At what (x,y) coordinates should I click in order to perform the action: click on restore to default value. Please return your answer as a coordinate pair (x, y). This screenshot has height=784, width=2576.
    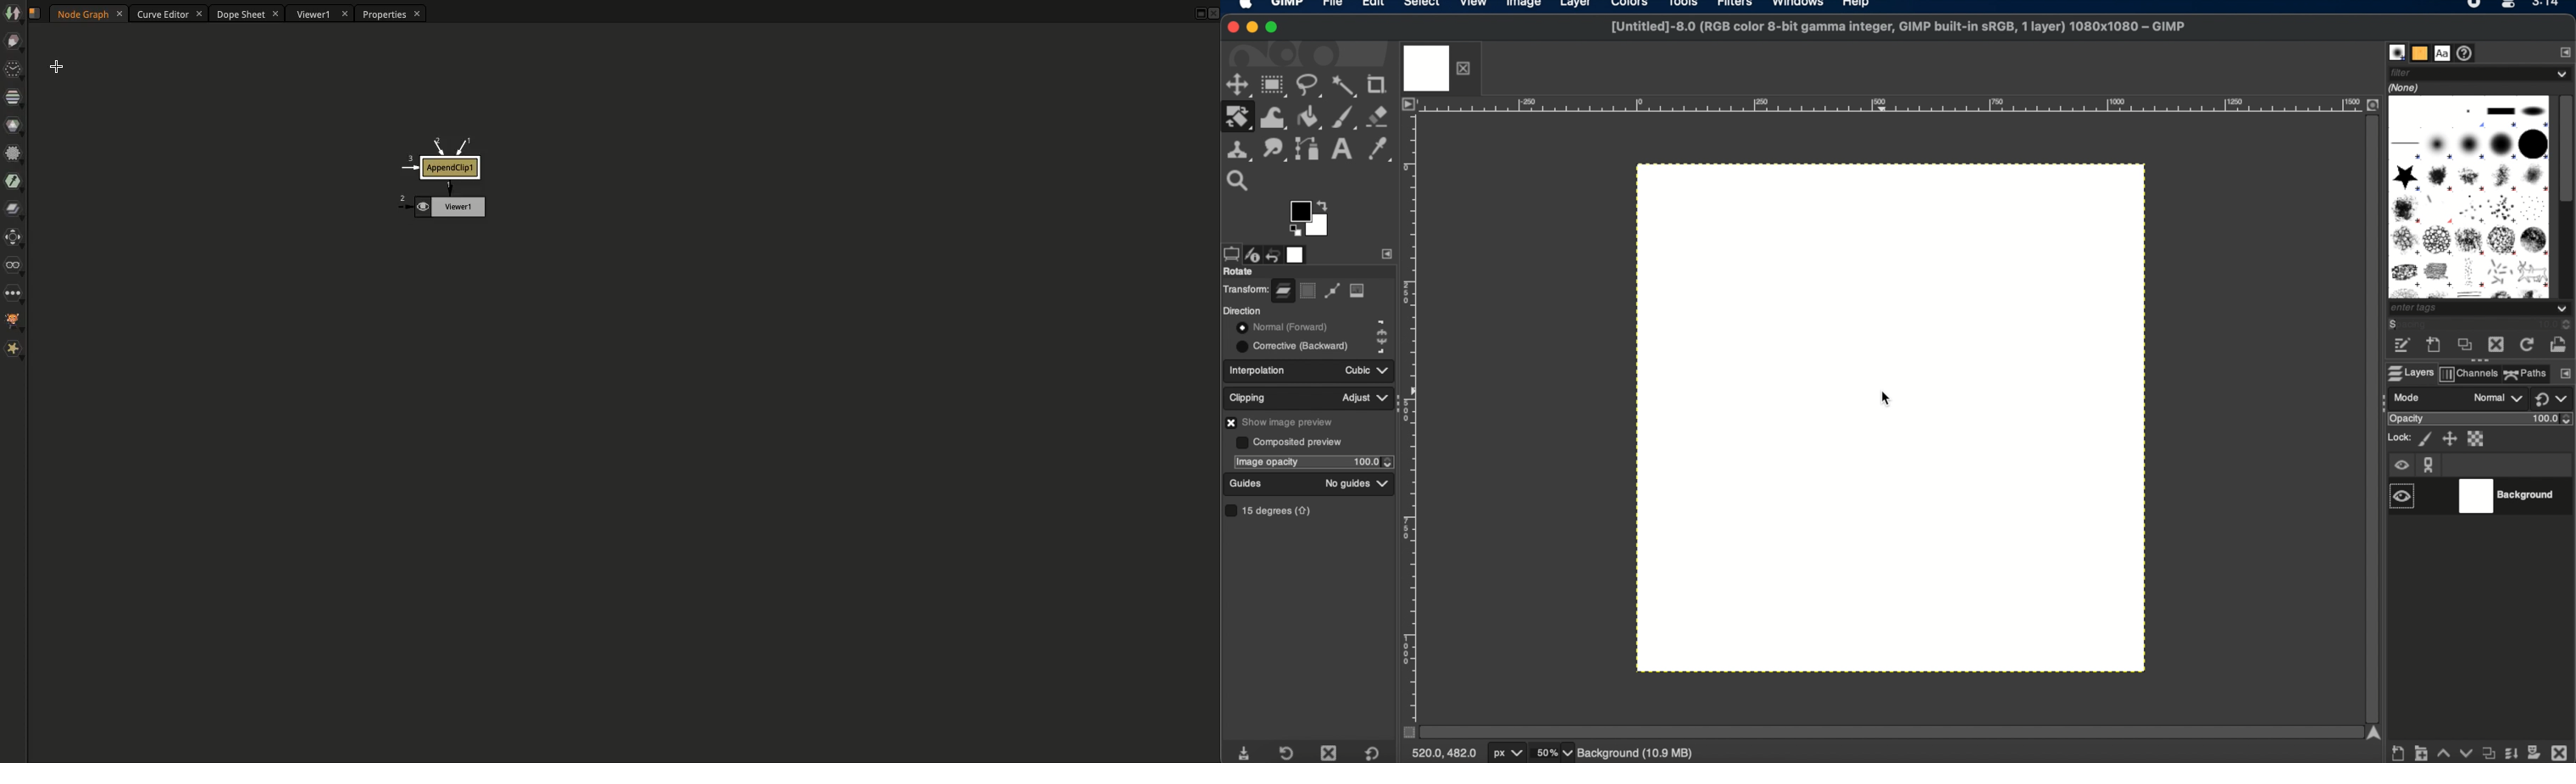
    Looking at the image, I should click on (1378, 753).